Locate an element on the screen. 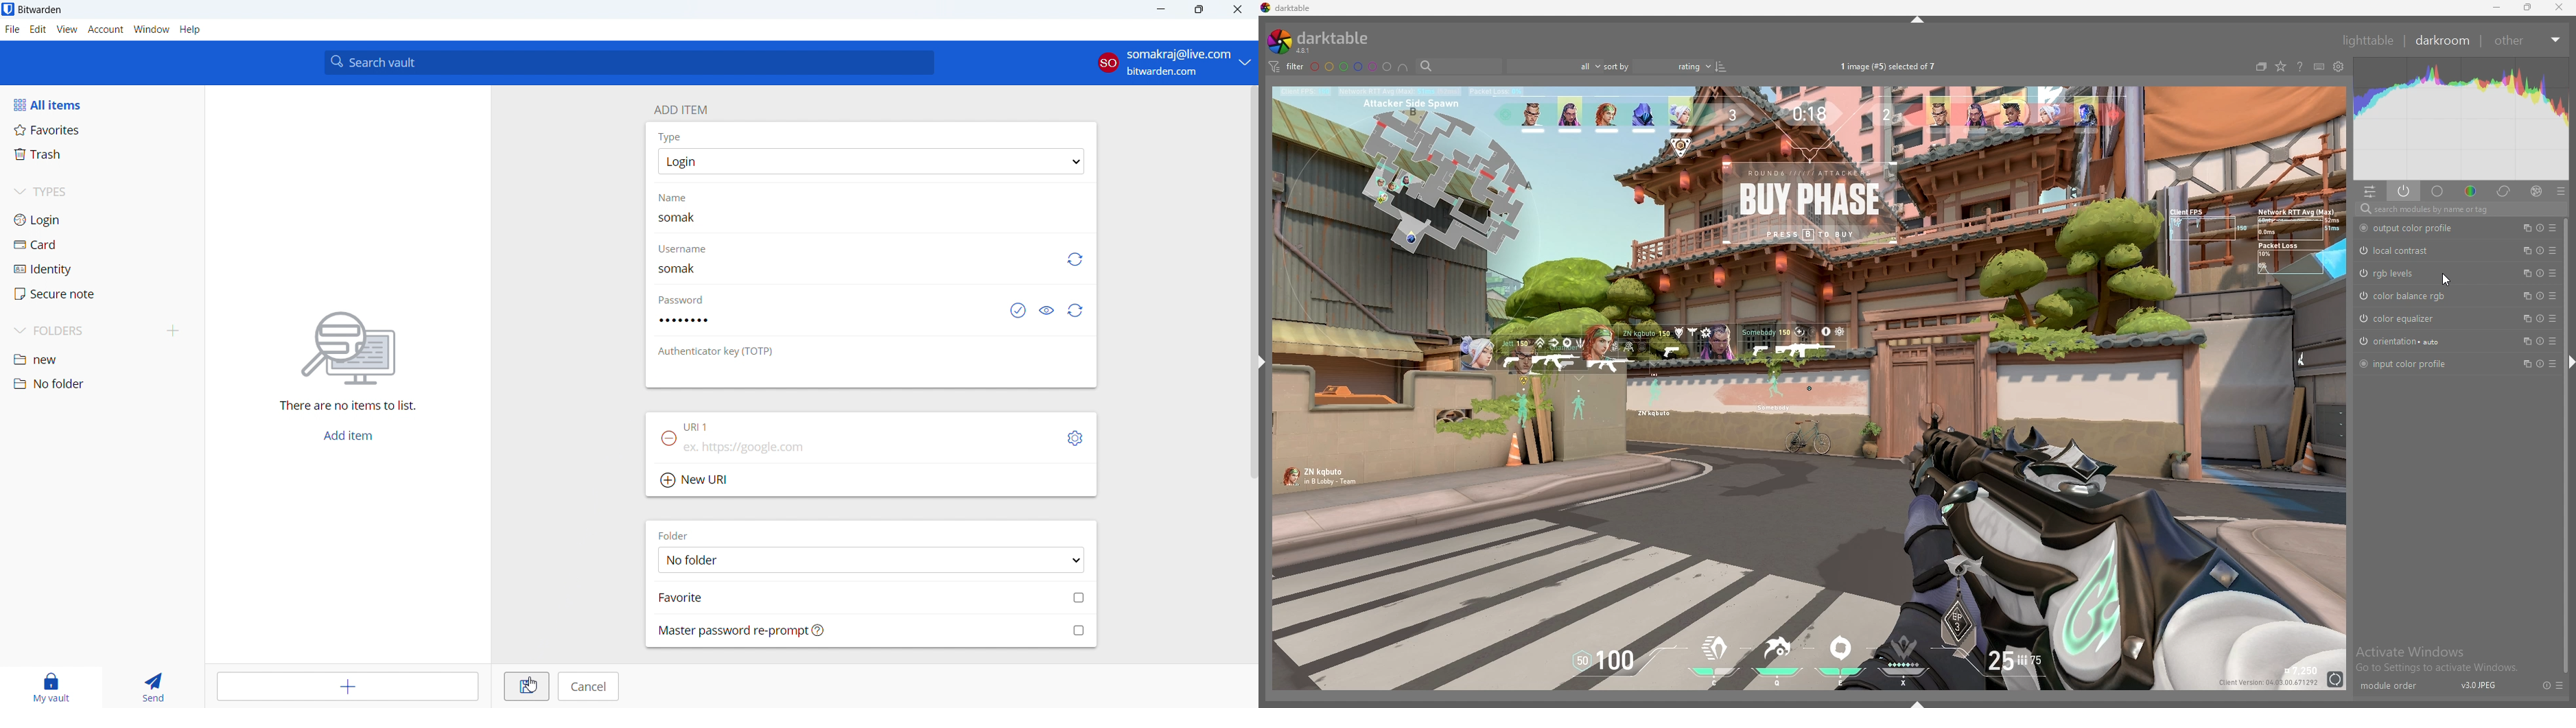 The image size is (2576, 728). Restore is located at coordinates (2527, 10).